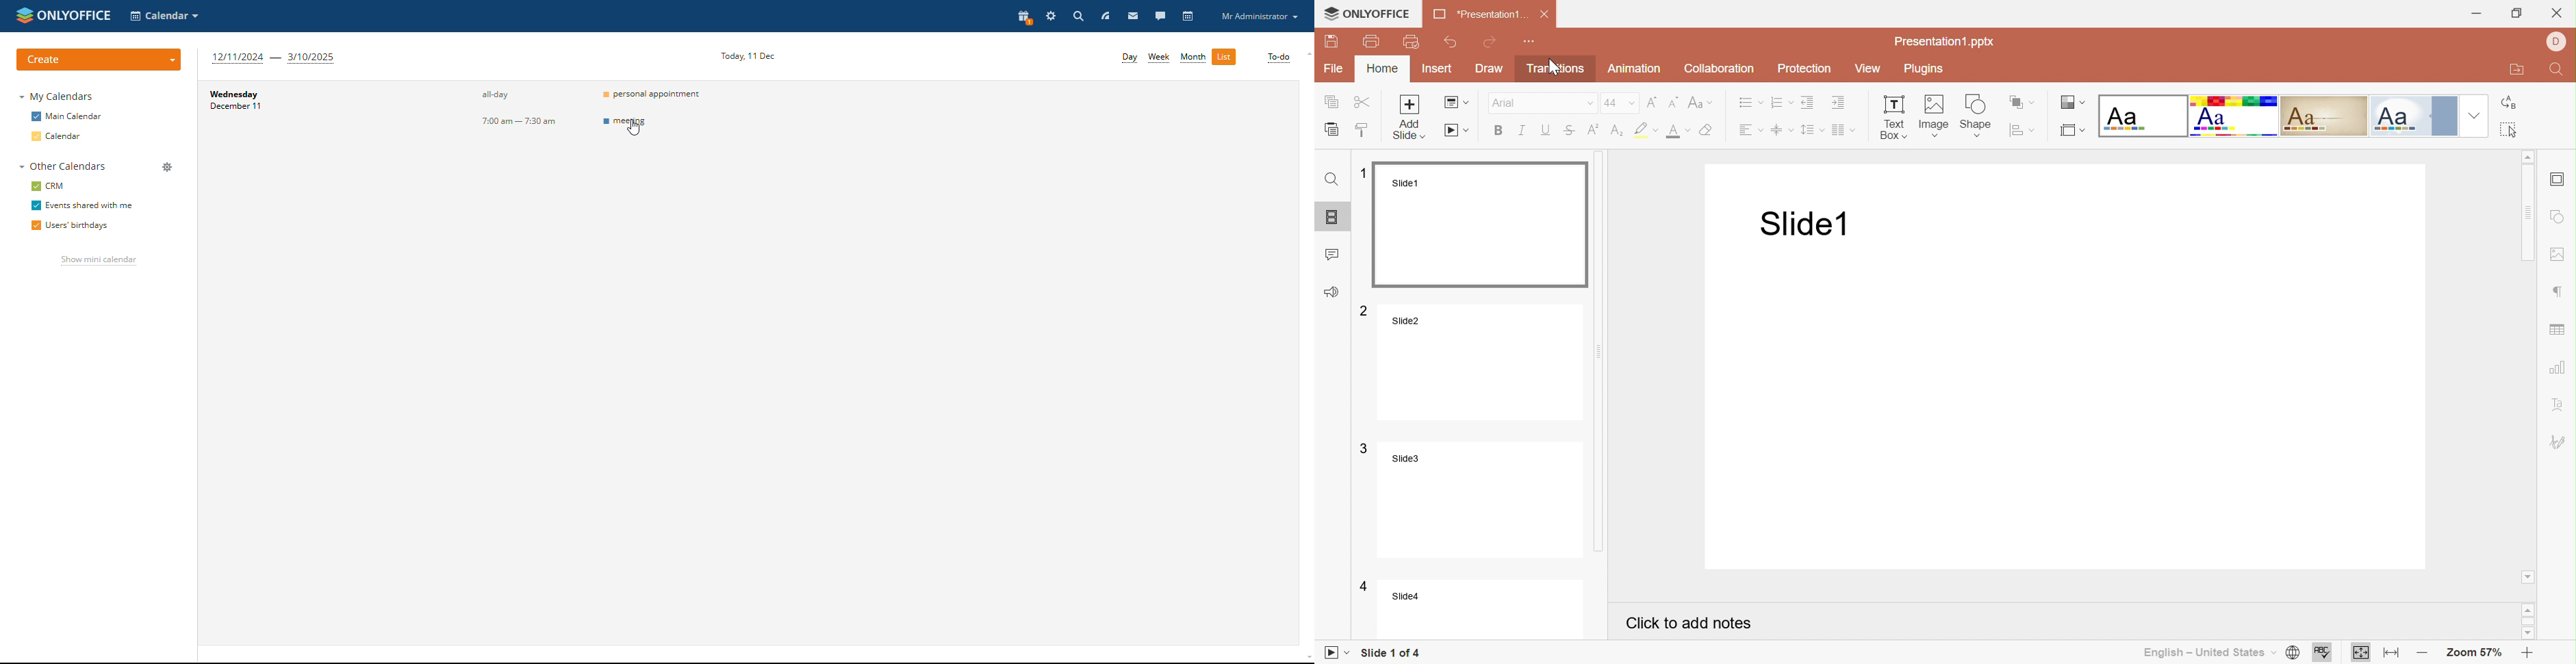 The image size is (2576, 672). Describe the element at coordinates (1933, 115) in the screenshot. I see `Insert image` at that location.